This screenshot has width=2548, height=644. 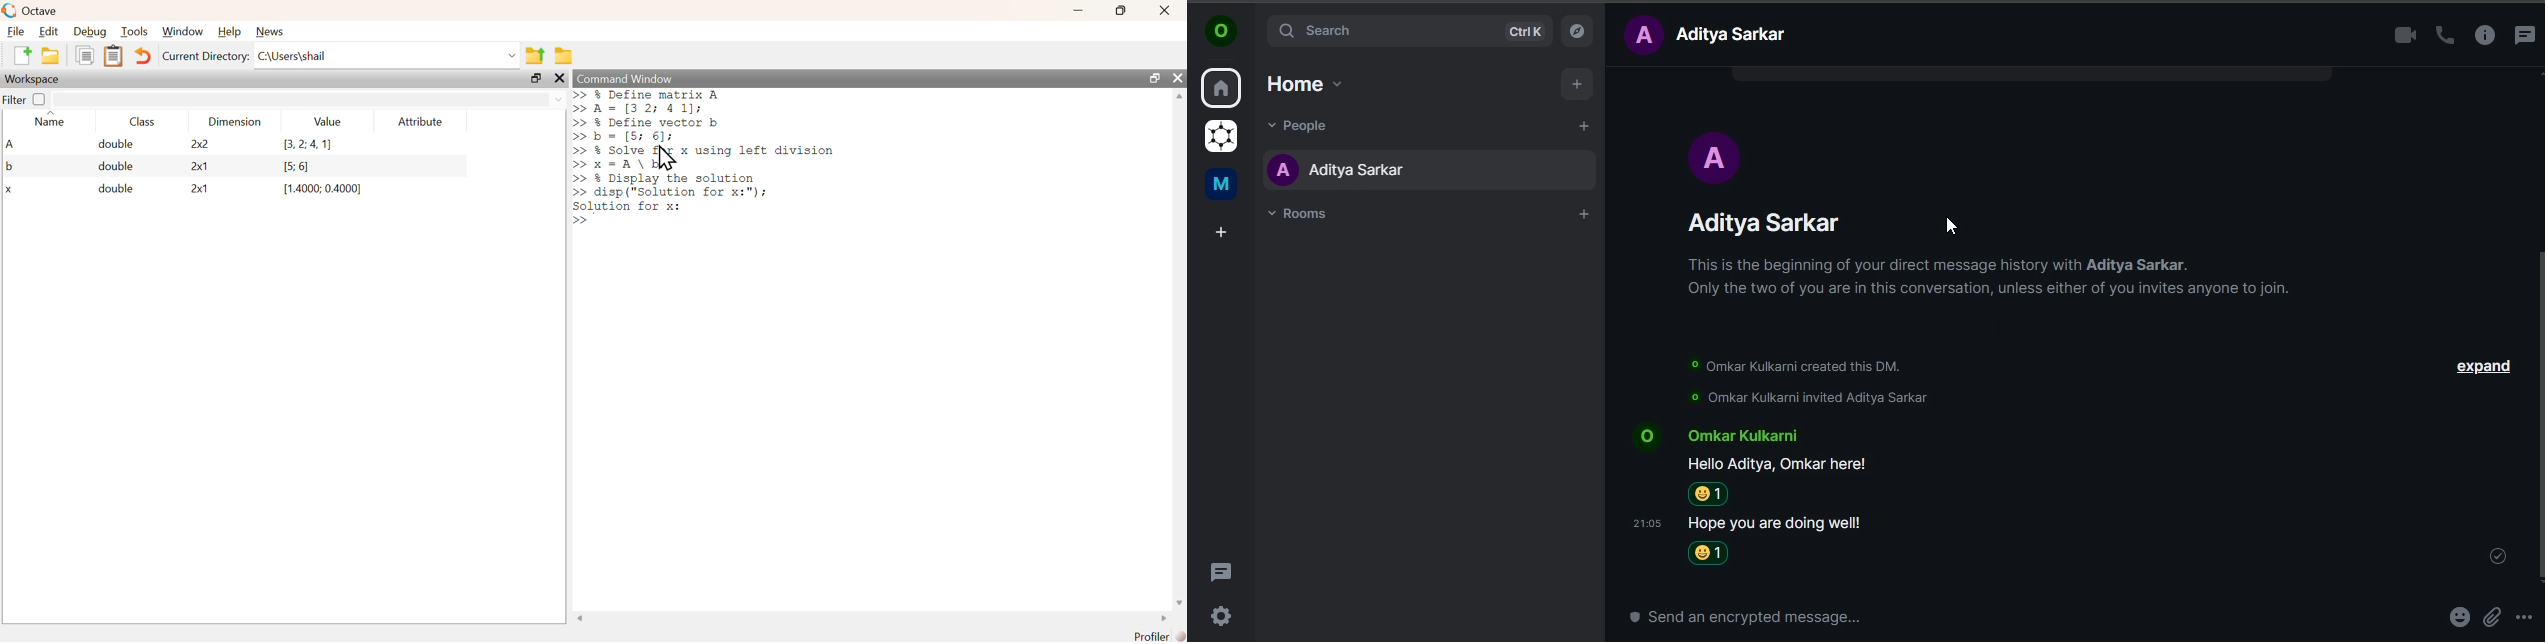 I want to click on (3,2,4,1), so click(x=302, y=145).